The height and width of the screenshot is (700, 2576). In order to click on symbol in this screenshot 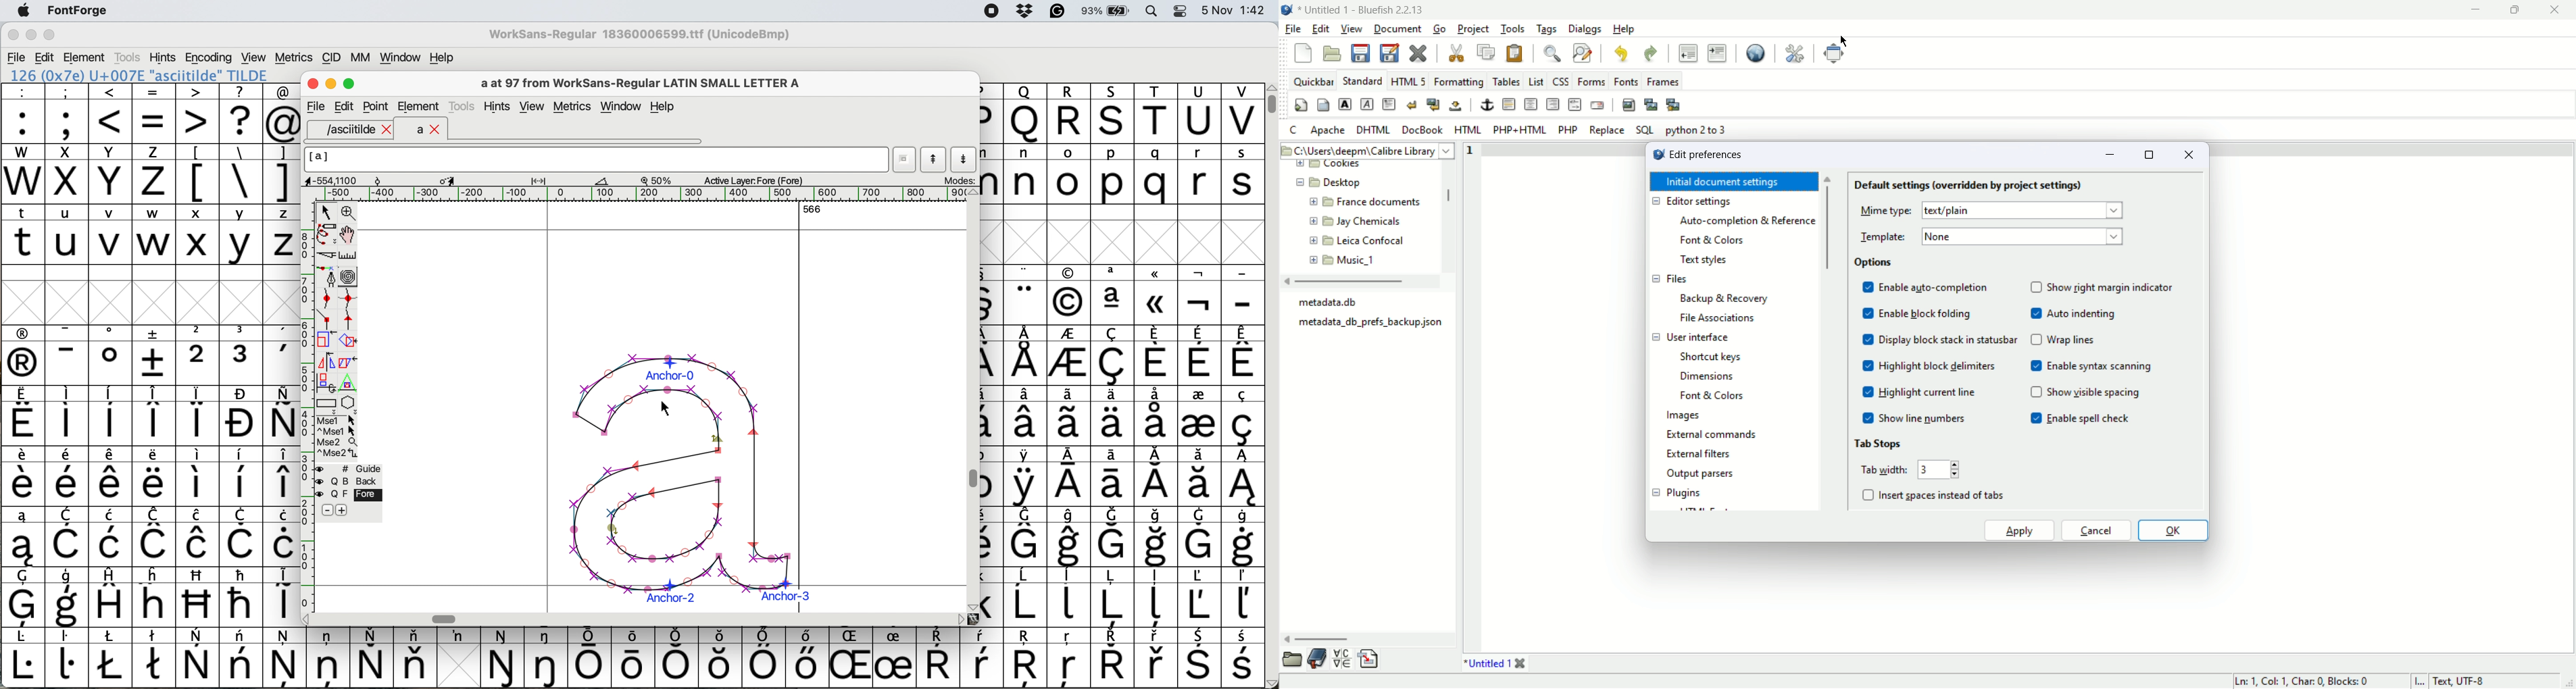, I will do `click(282, 476)`.